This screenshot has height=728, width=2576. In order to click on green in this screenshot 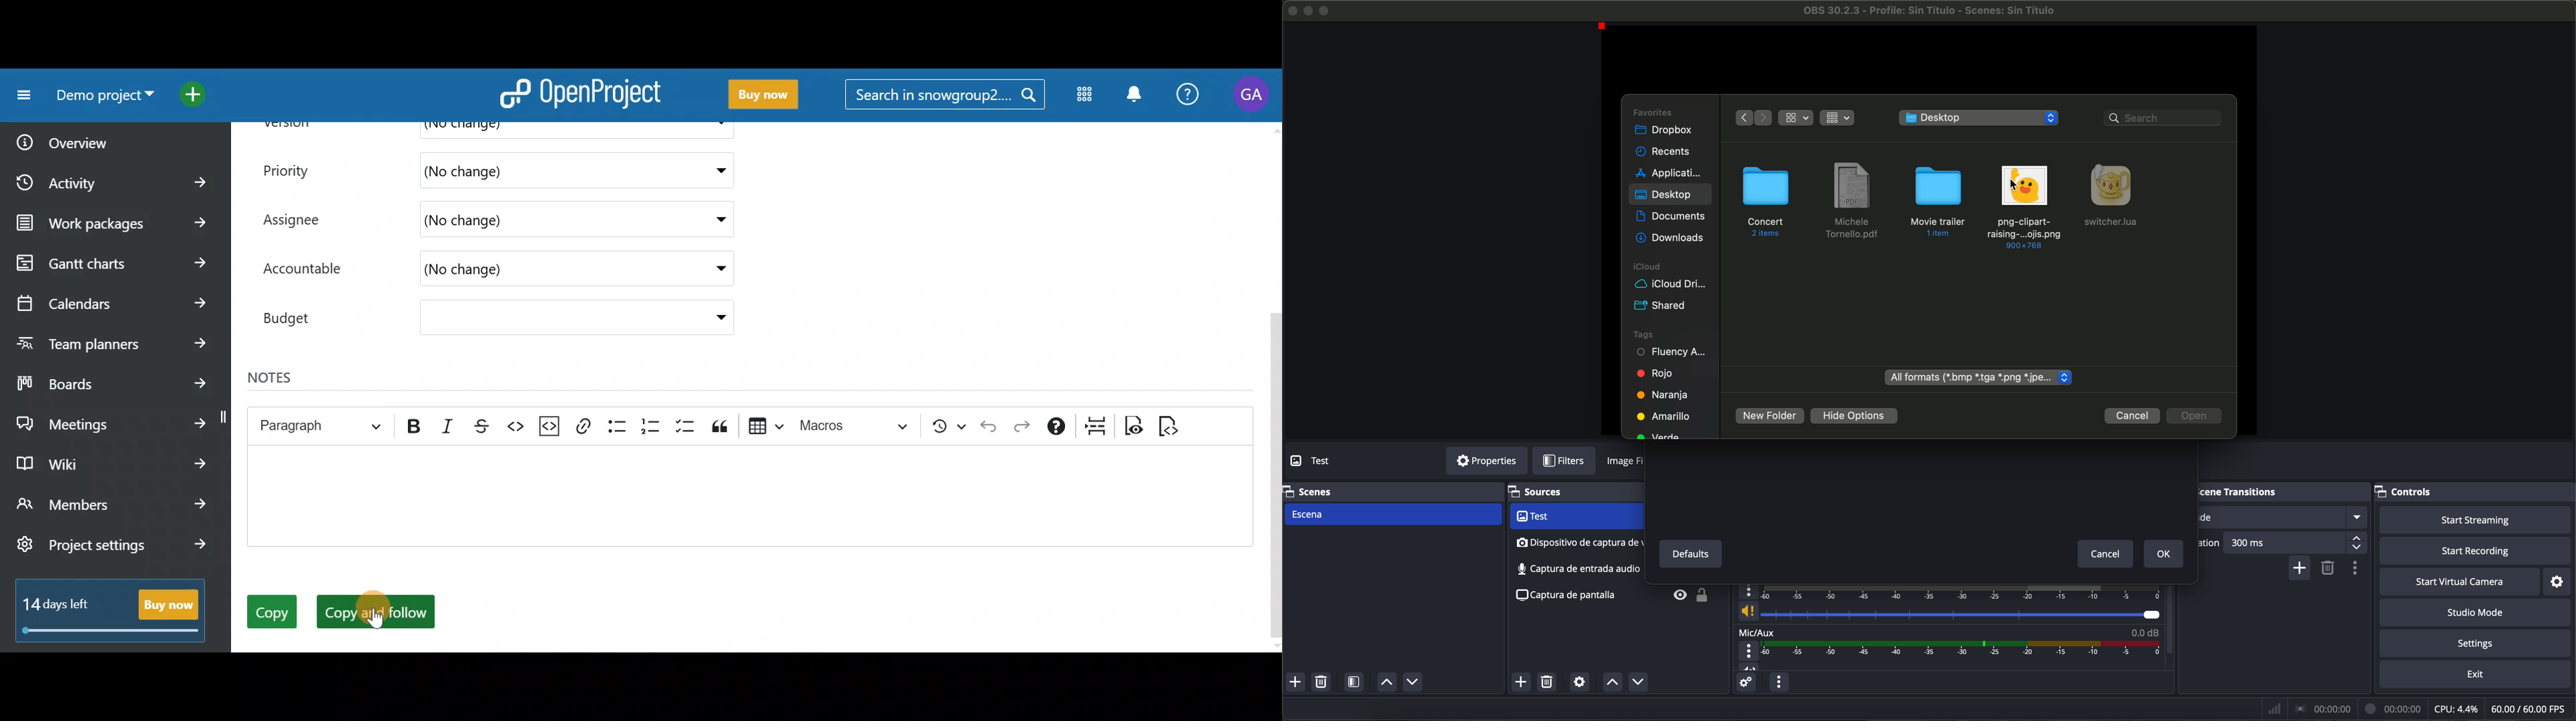, I will do `click(1662, 434)`.